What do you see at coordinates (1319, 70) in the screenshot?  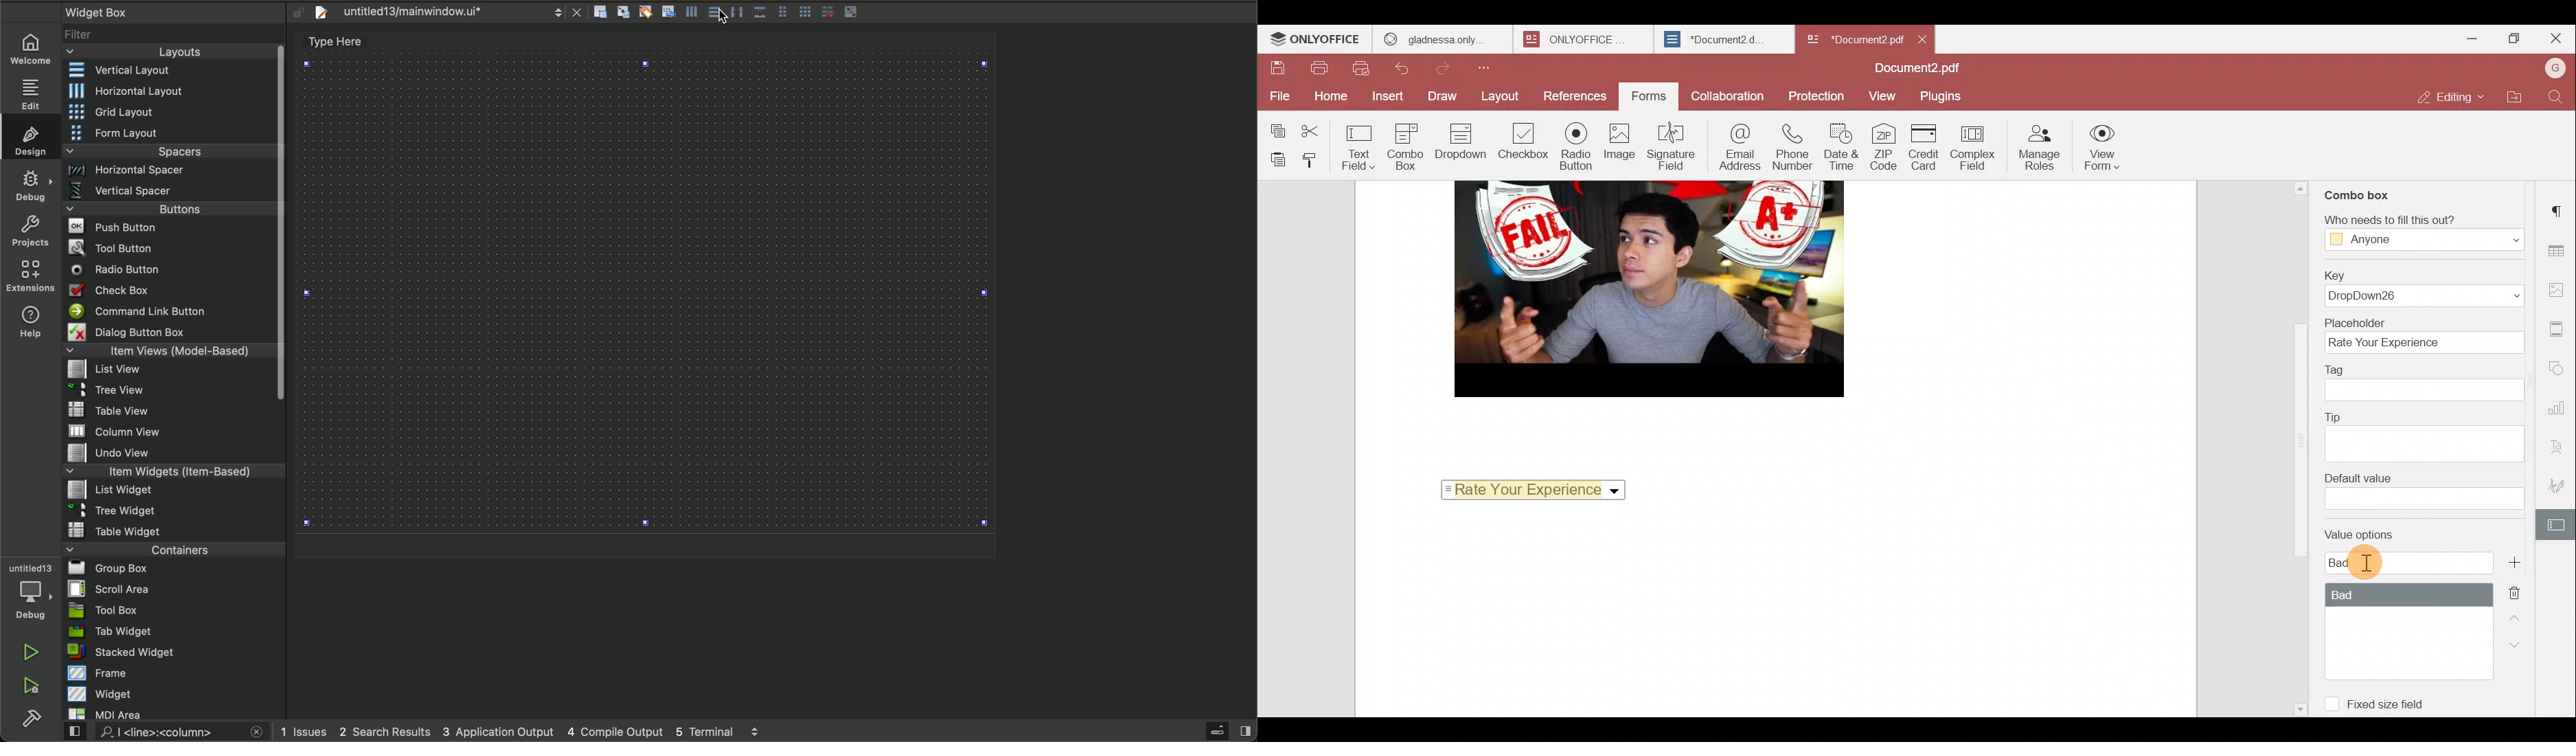 I see `Print file` at bounding box center [1319, 70].